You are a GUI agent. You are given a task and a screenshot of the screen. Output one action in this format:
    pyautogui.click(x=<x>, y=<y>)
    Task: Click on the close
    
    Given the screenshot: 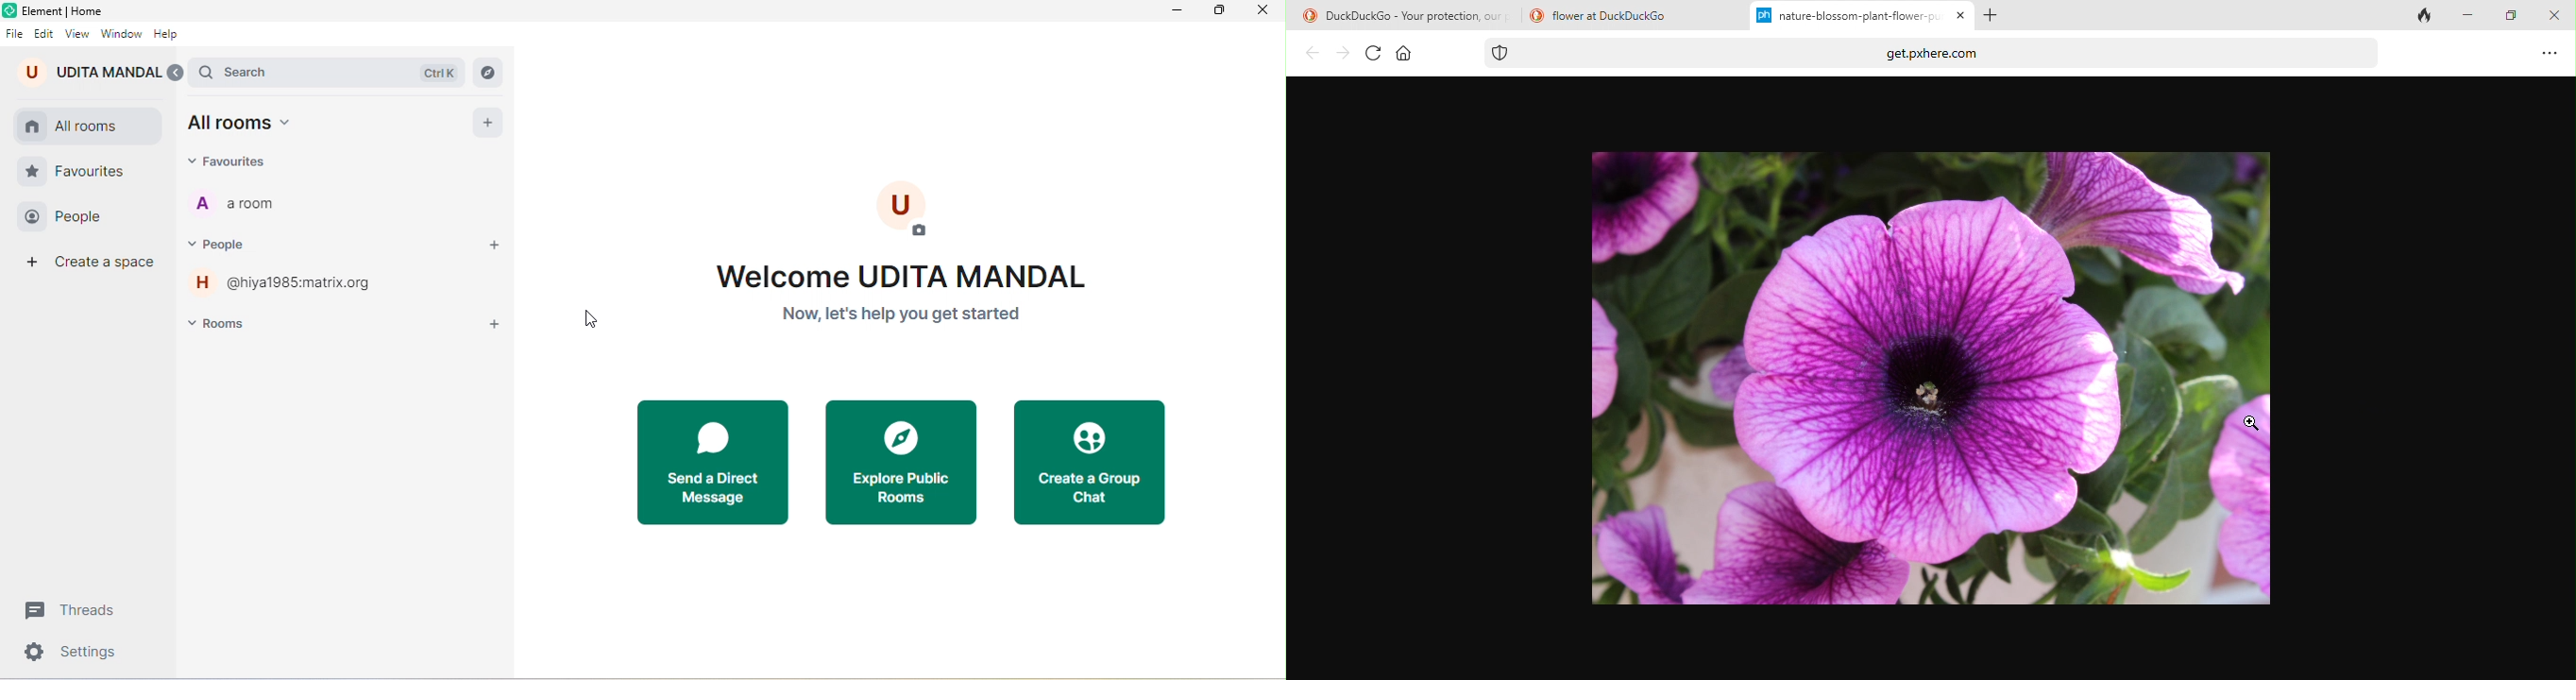 What is the action you would take?
    pyautogui.click(x=1262, y=9)
    